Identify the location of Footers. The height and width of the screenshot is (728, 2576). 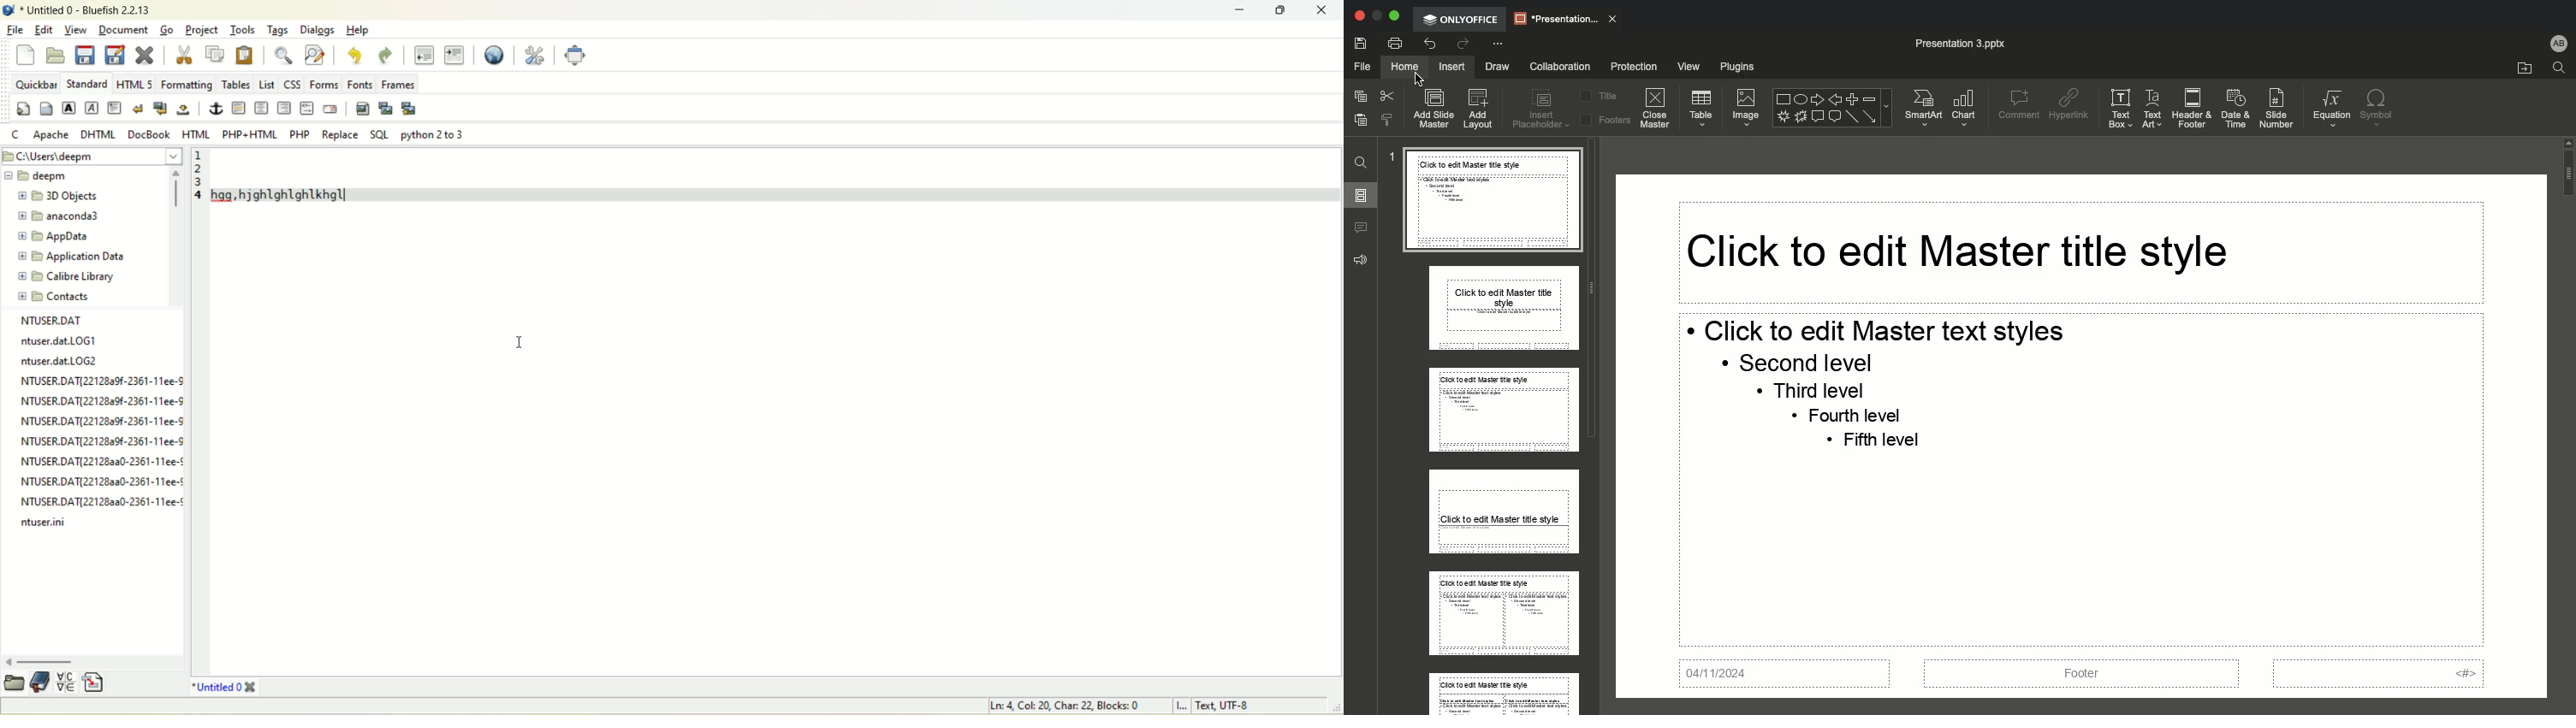
(1605, 122).